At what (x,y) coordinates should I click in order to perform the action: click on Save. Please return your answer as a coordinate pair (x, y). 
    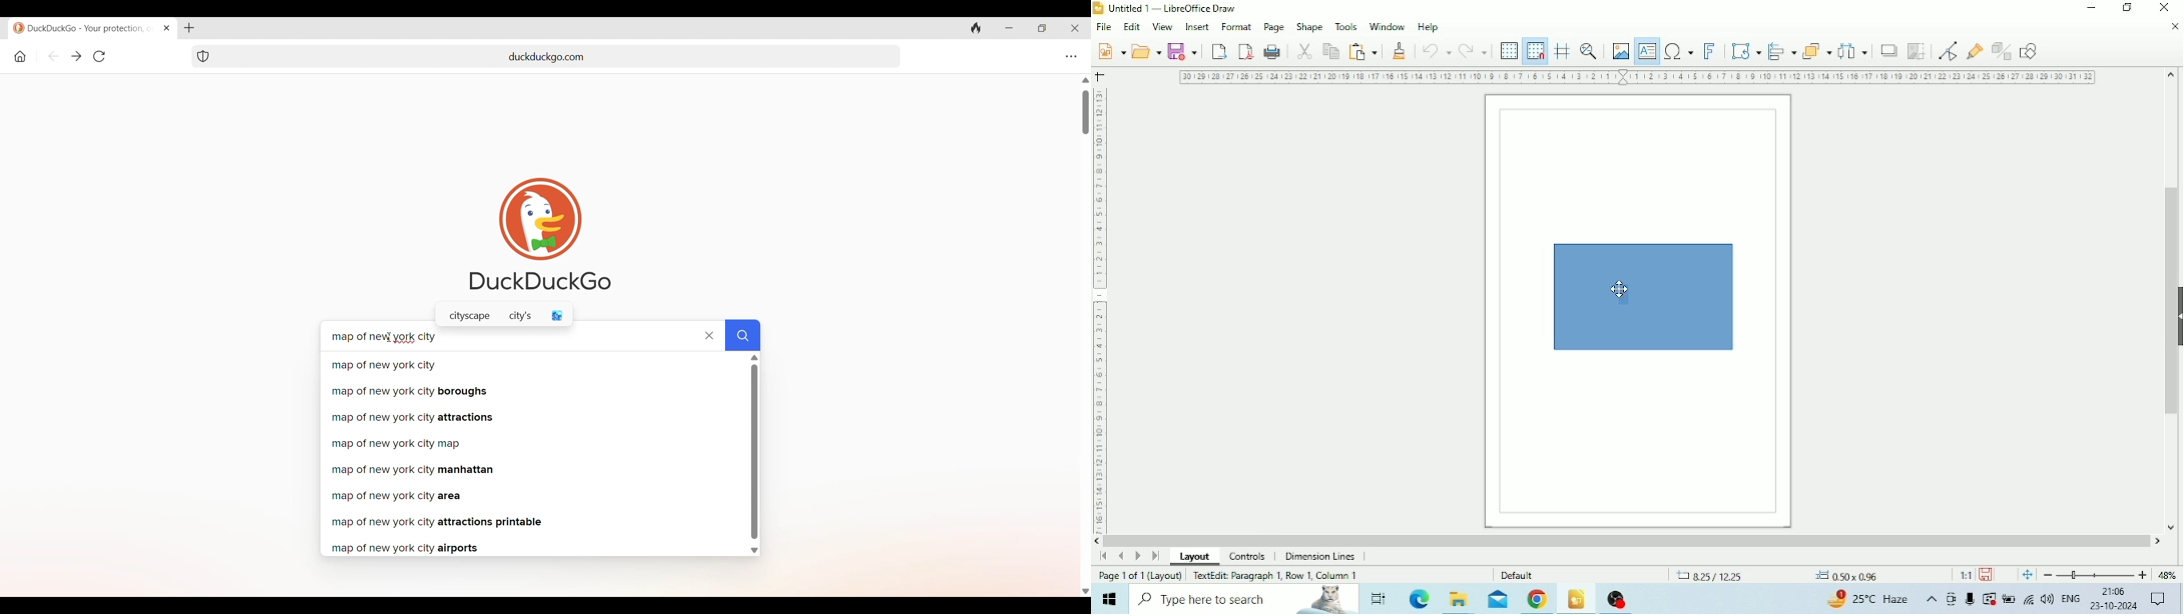
    Looking at the image, I should click on (1987, 574).